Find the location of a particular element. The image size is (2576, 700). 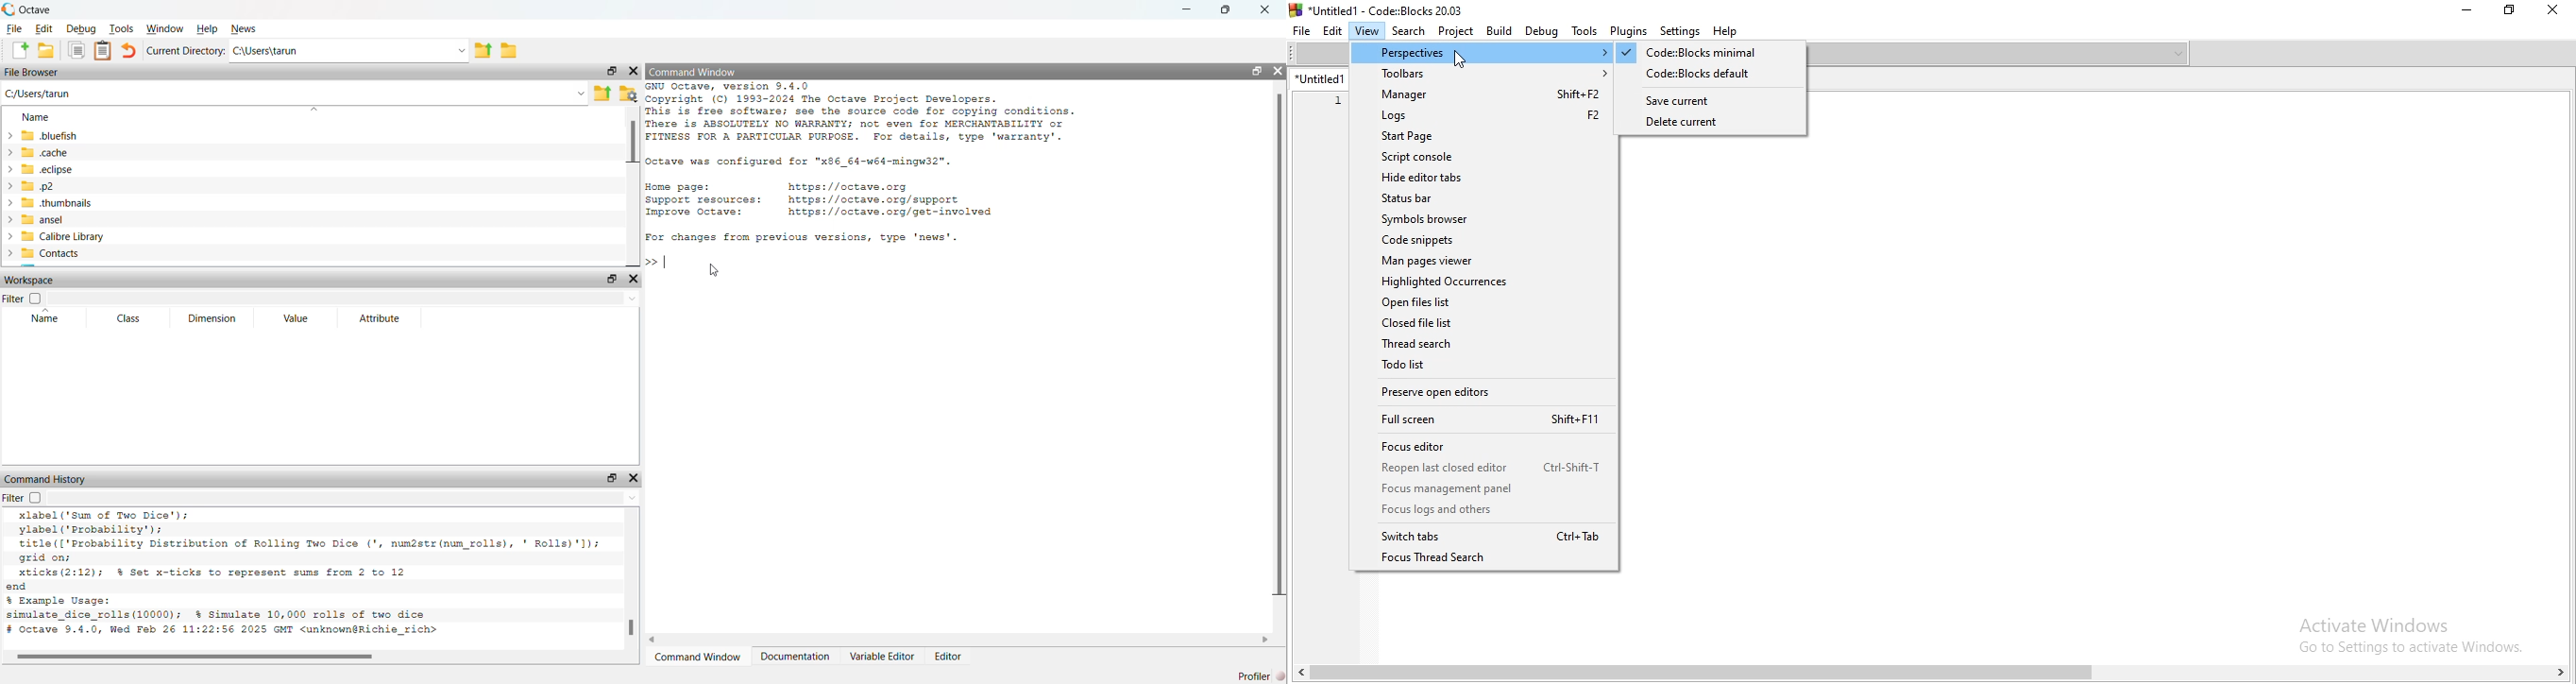

Help is located at coordinates (206, 28).